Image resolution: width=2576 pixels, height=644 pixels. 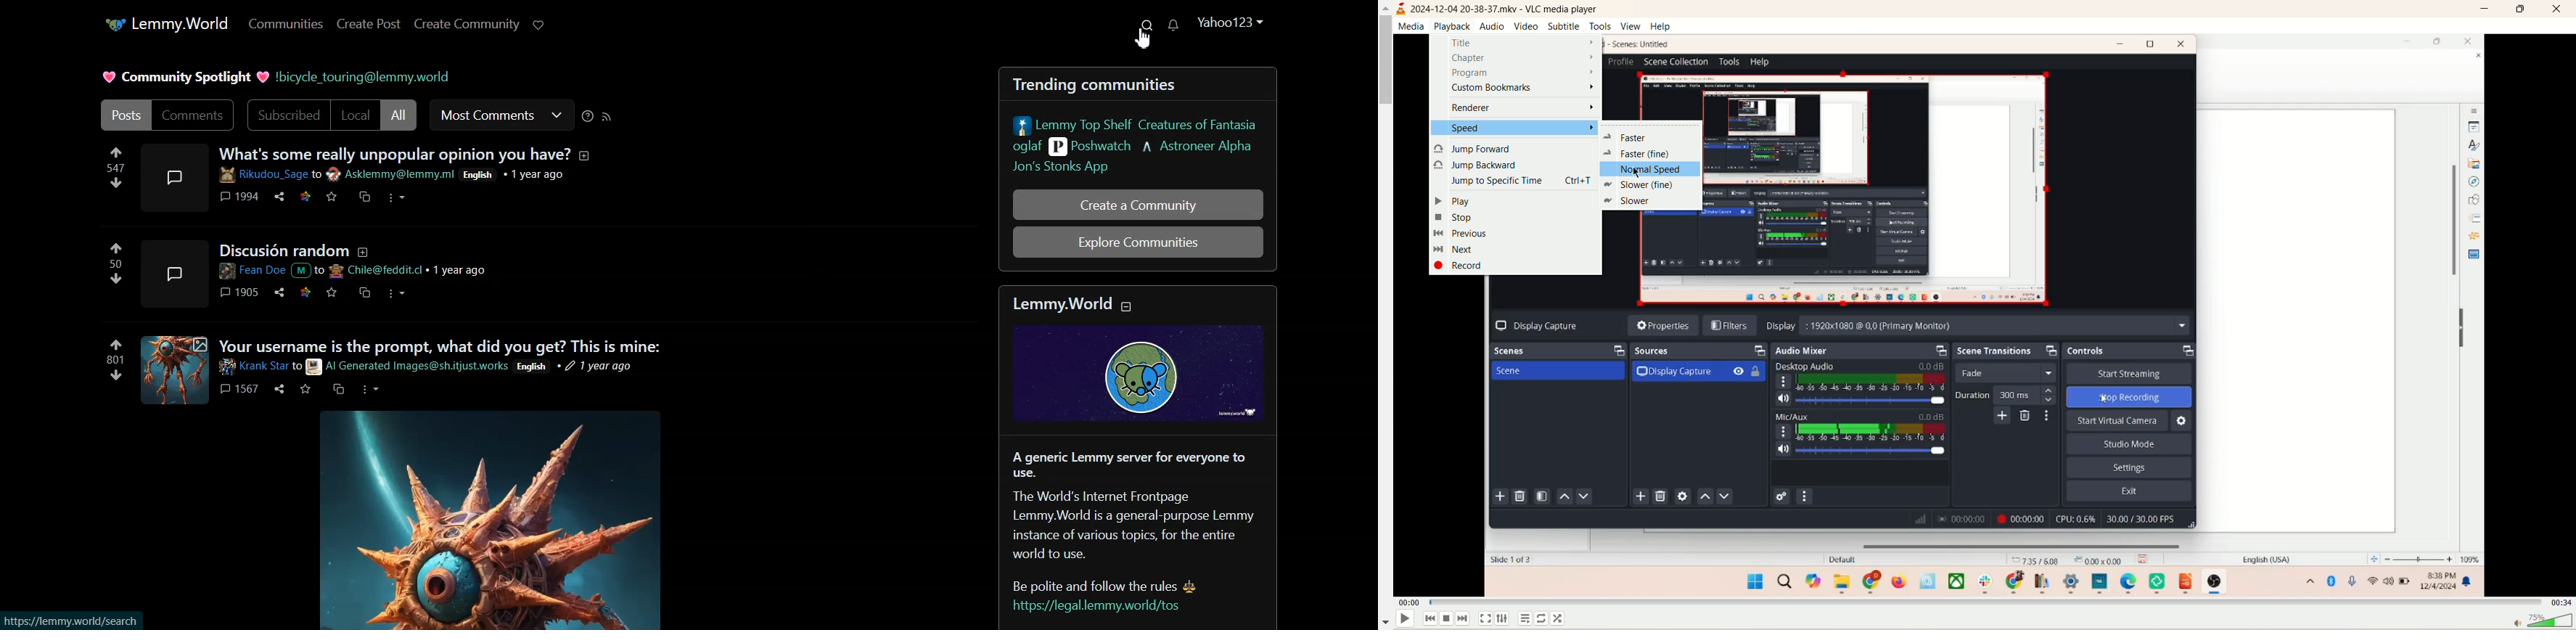 What do you see at coordinates (364, 294) in the screenshot?
I see `copy` at bounding box center [364, 294].